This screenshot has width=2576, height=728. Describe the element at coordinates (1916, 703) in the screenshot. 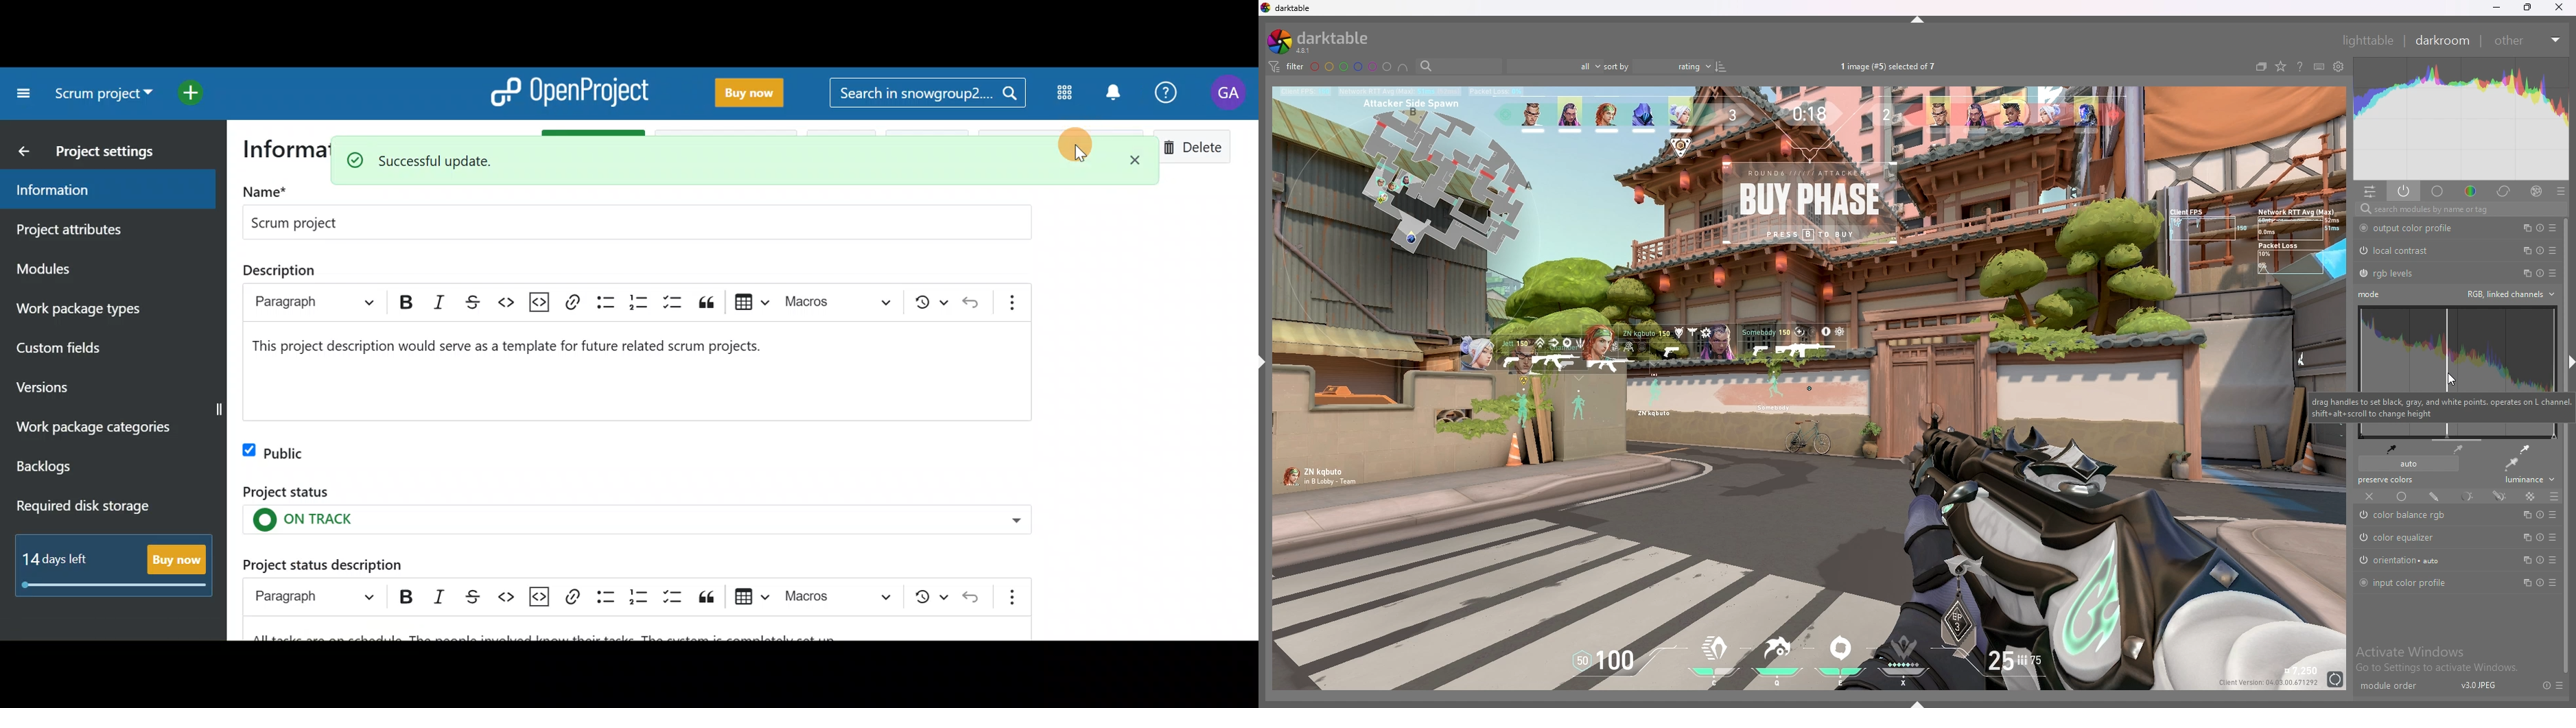

I see `show` at that location.